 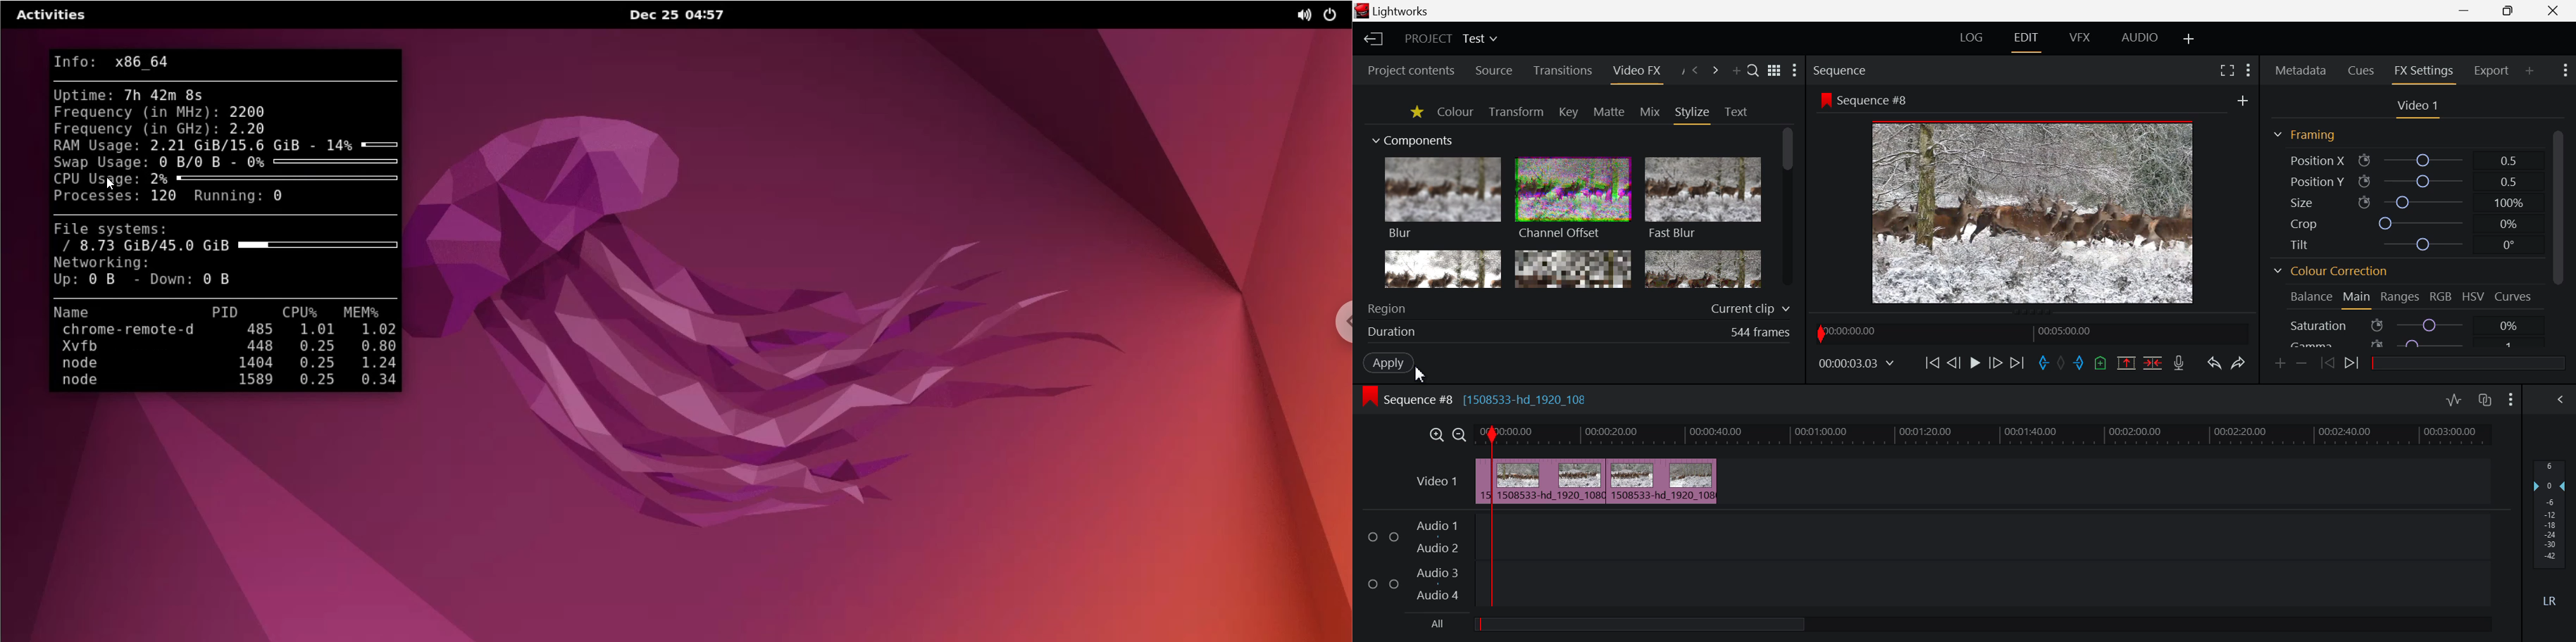 What do you see at coordinates (2249, 73) in the screenshot?
I see `Show Settings` at bounding box center [2249, 73].